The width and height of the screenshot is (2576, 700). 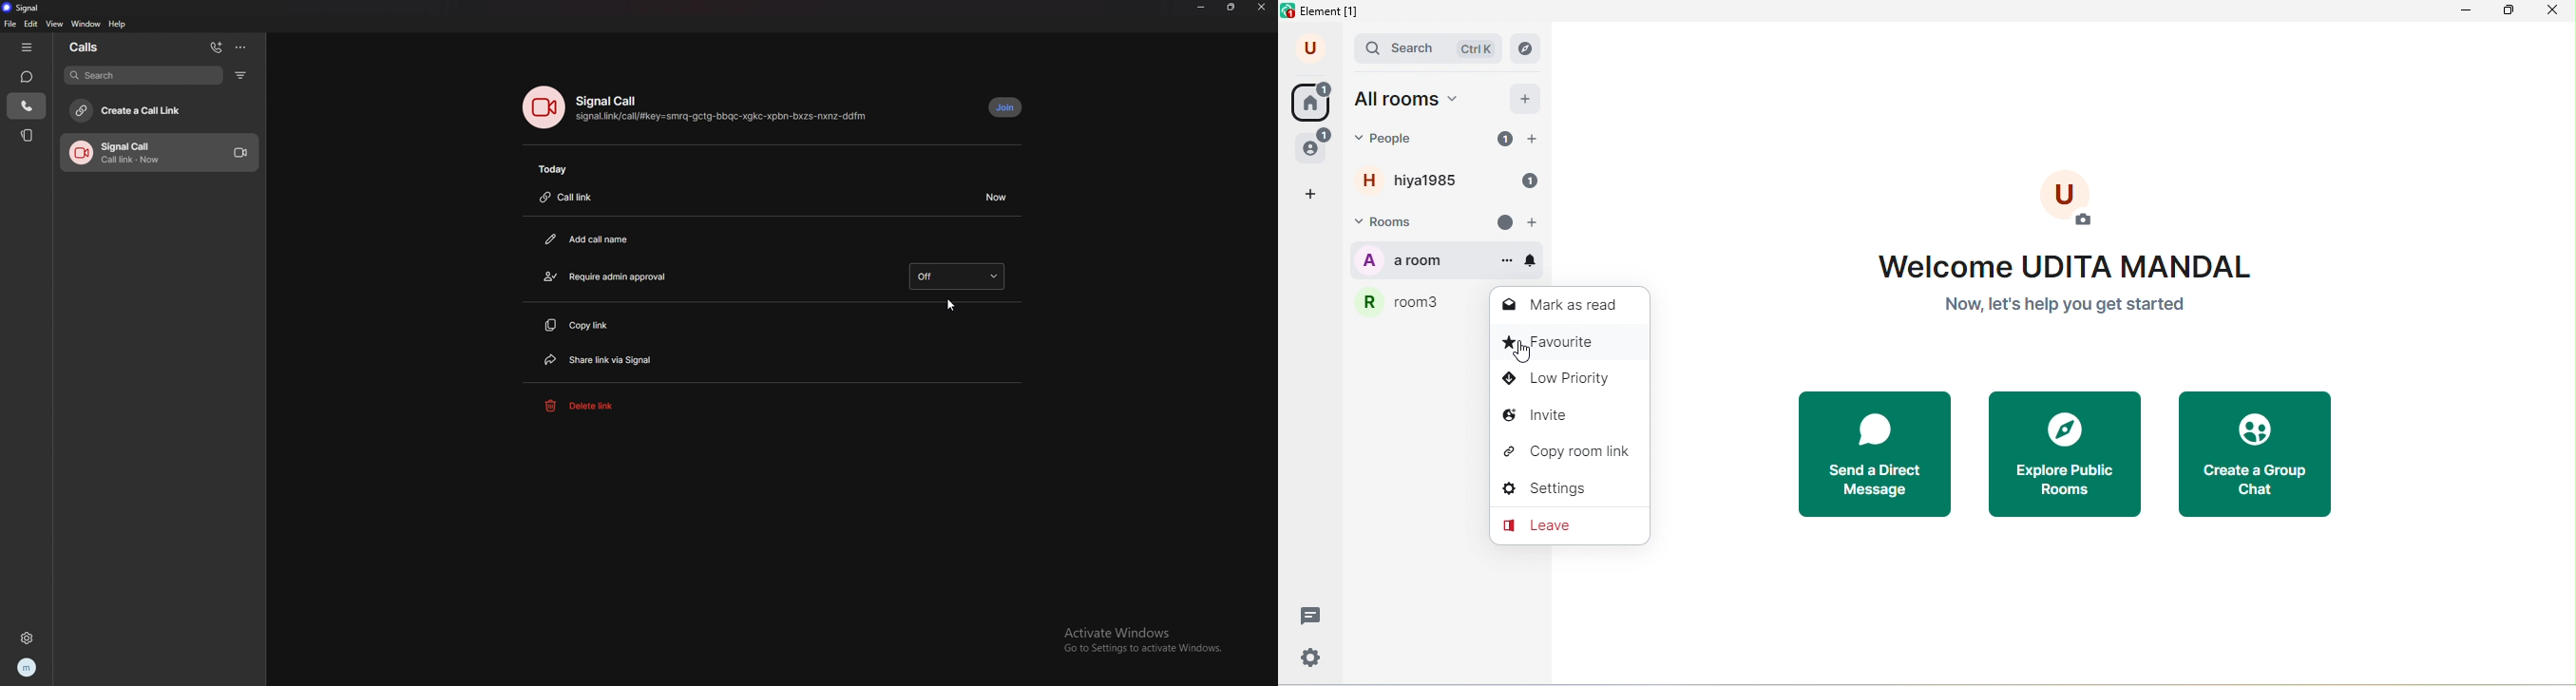 I want to click on create a call link, so click(x=157, y=111).